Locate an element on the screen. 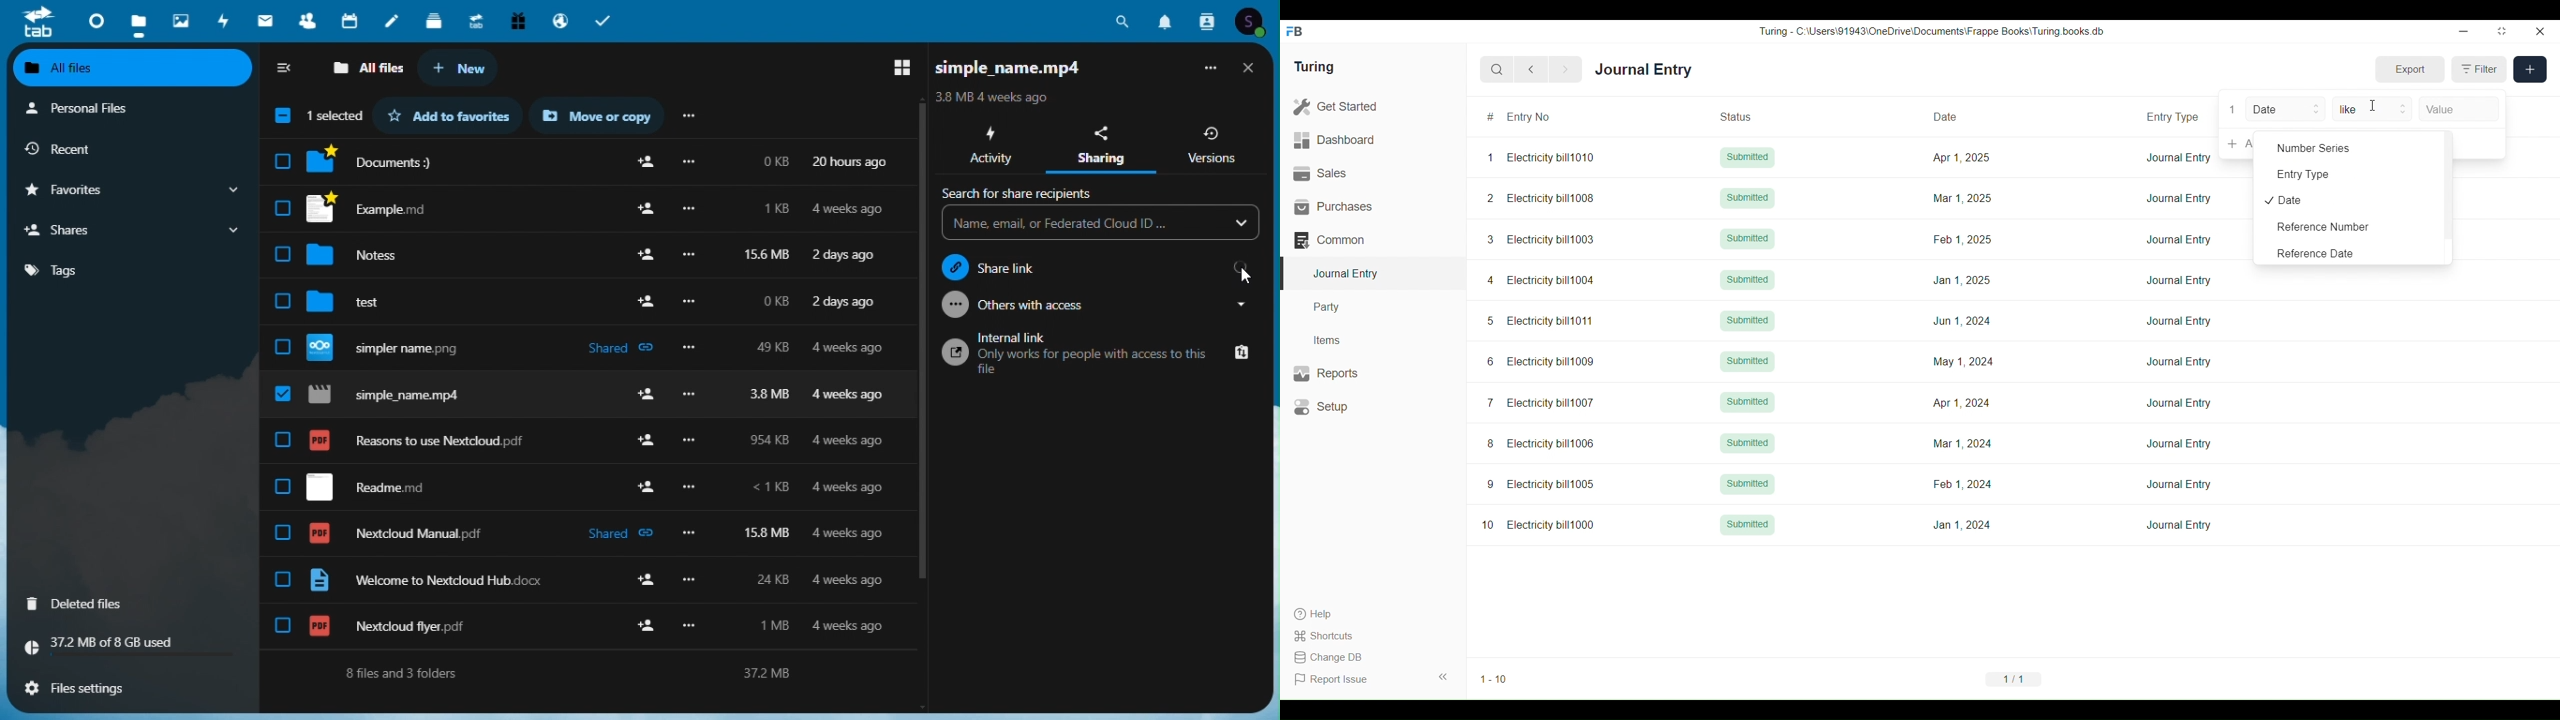 Image resolution: width=2576 pixels, height=728 pixels. Tags is located at coordinates (128, 269).